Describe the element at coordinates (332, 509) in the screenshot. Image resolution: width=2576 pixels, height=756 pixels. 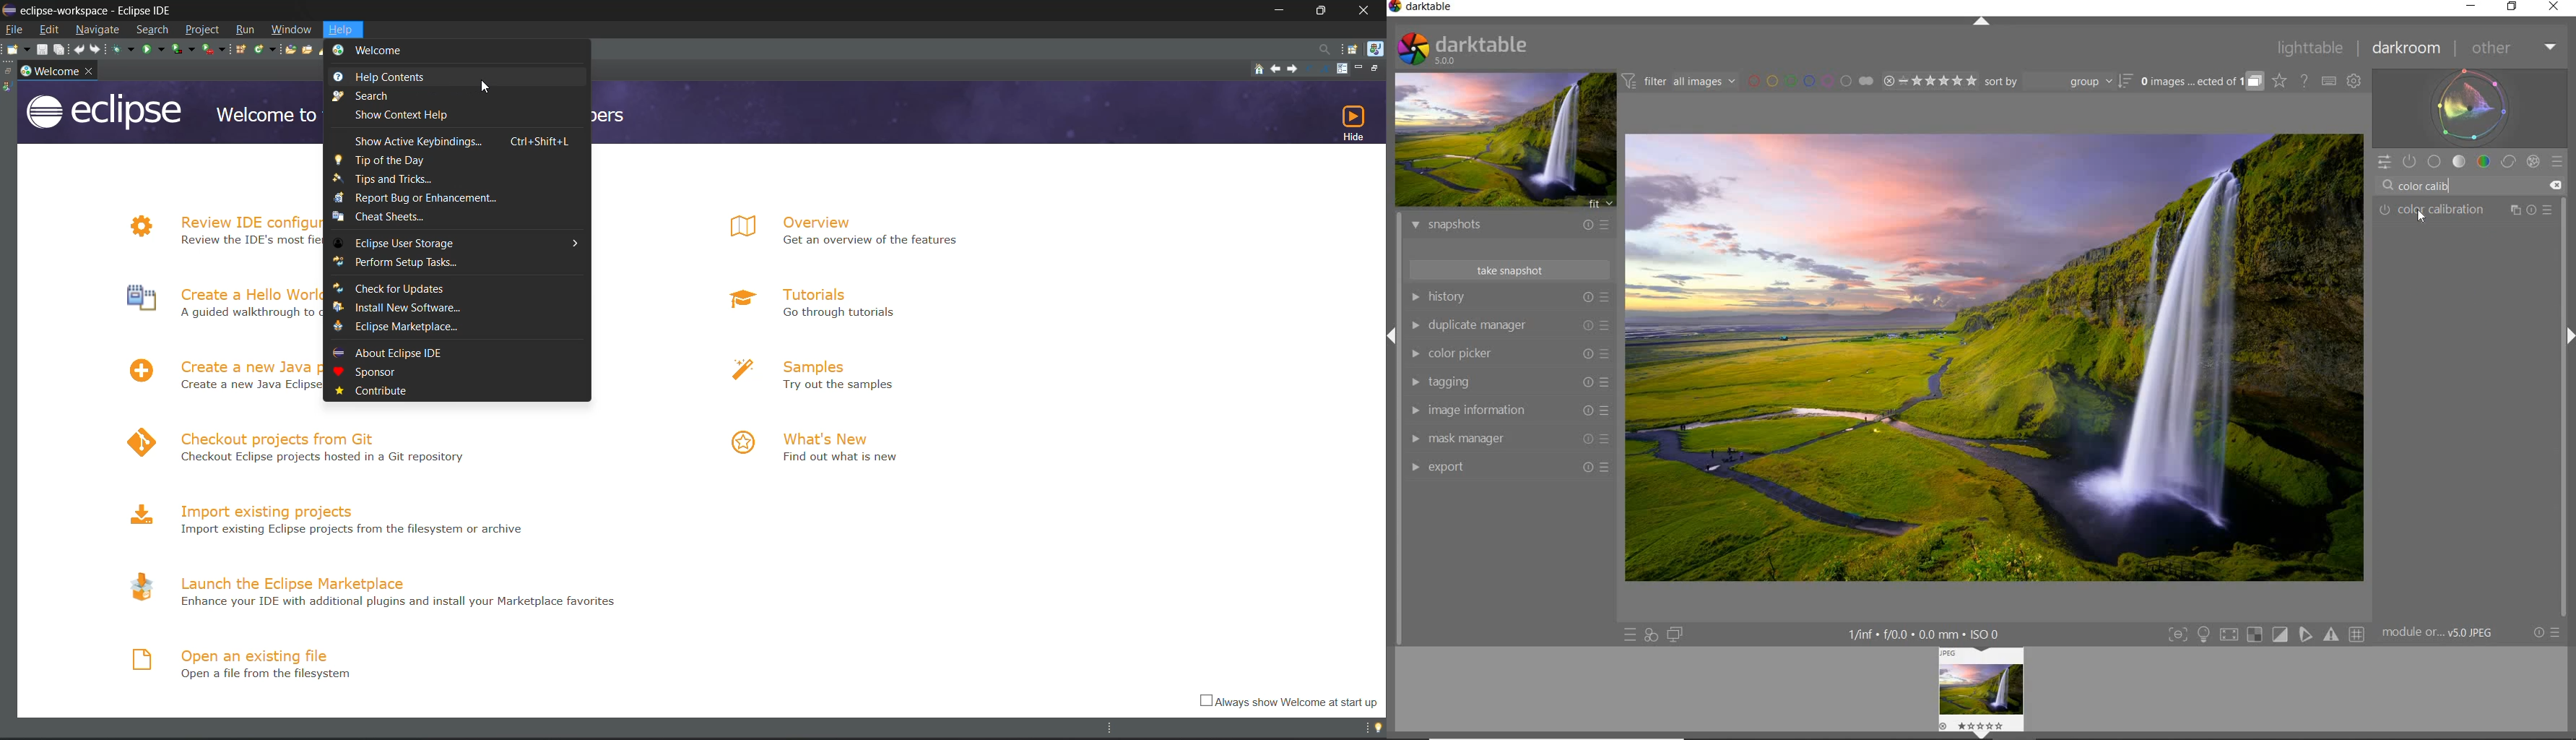
I see `import existing projects` at that location.